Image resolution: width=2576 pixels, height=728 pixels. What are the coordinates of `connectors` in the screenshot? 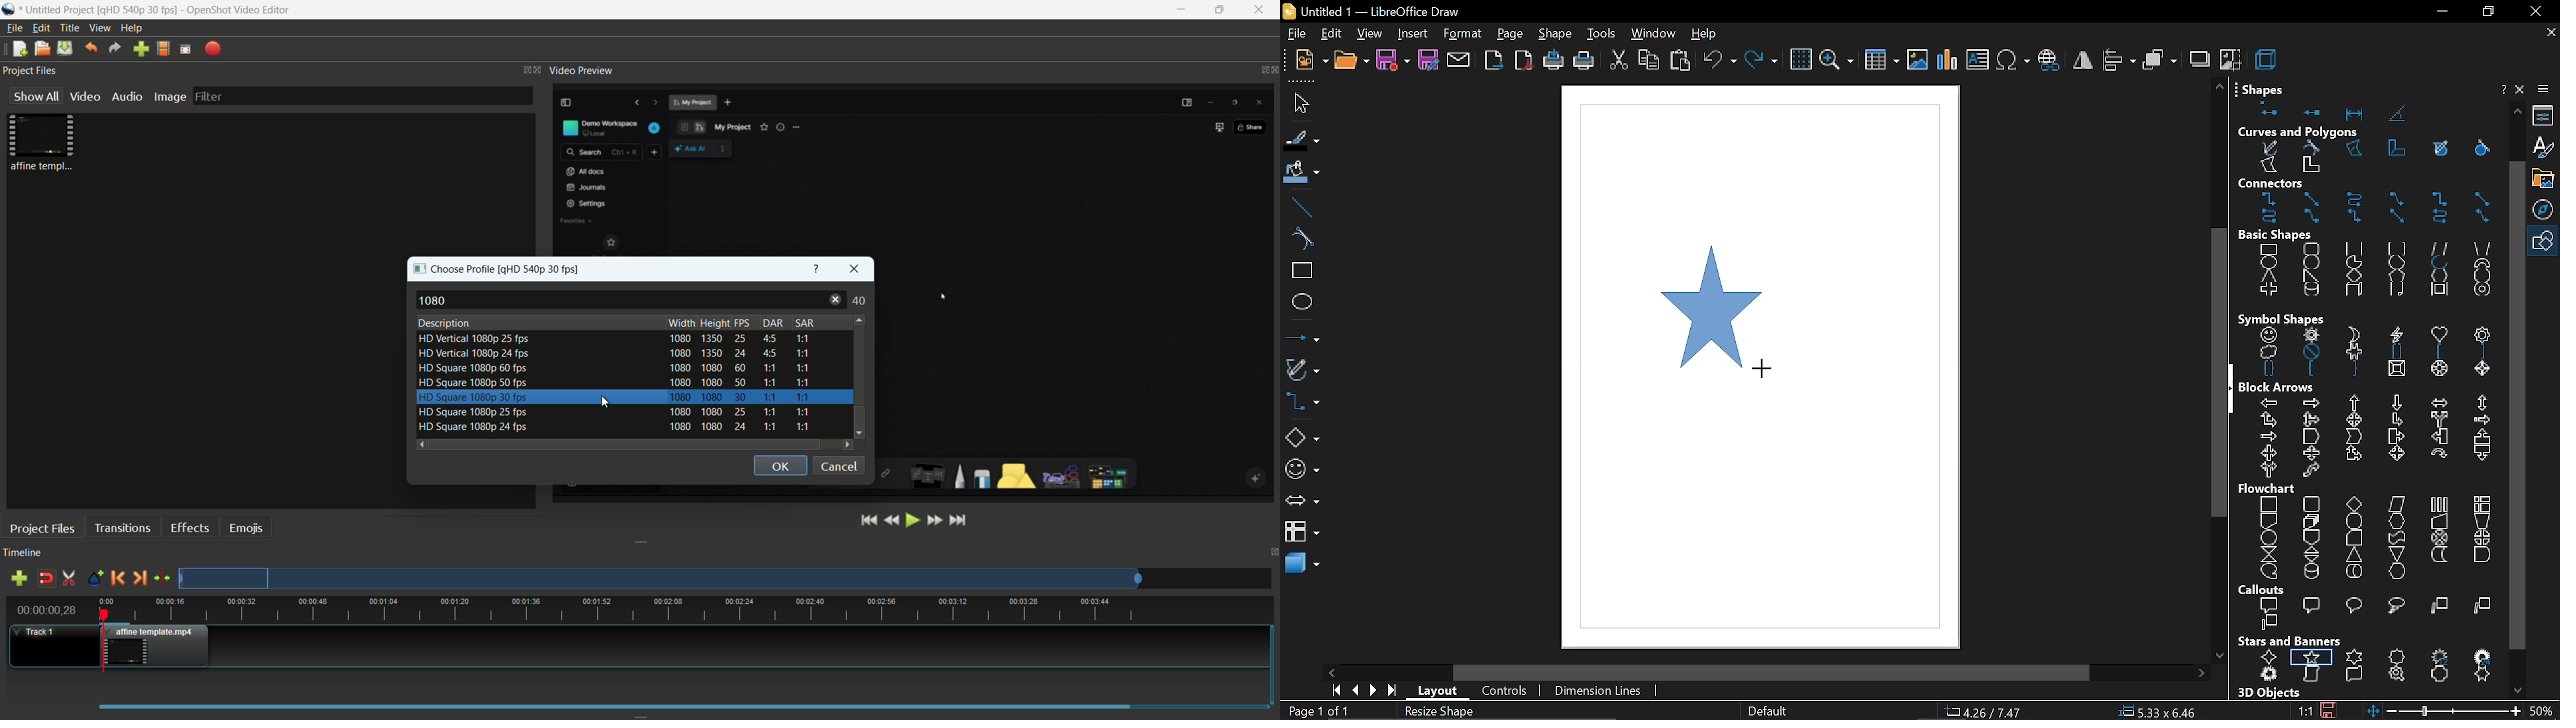 It's located at (2368, 210).